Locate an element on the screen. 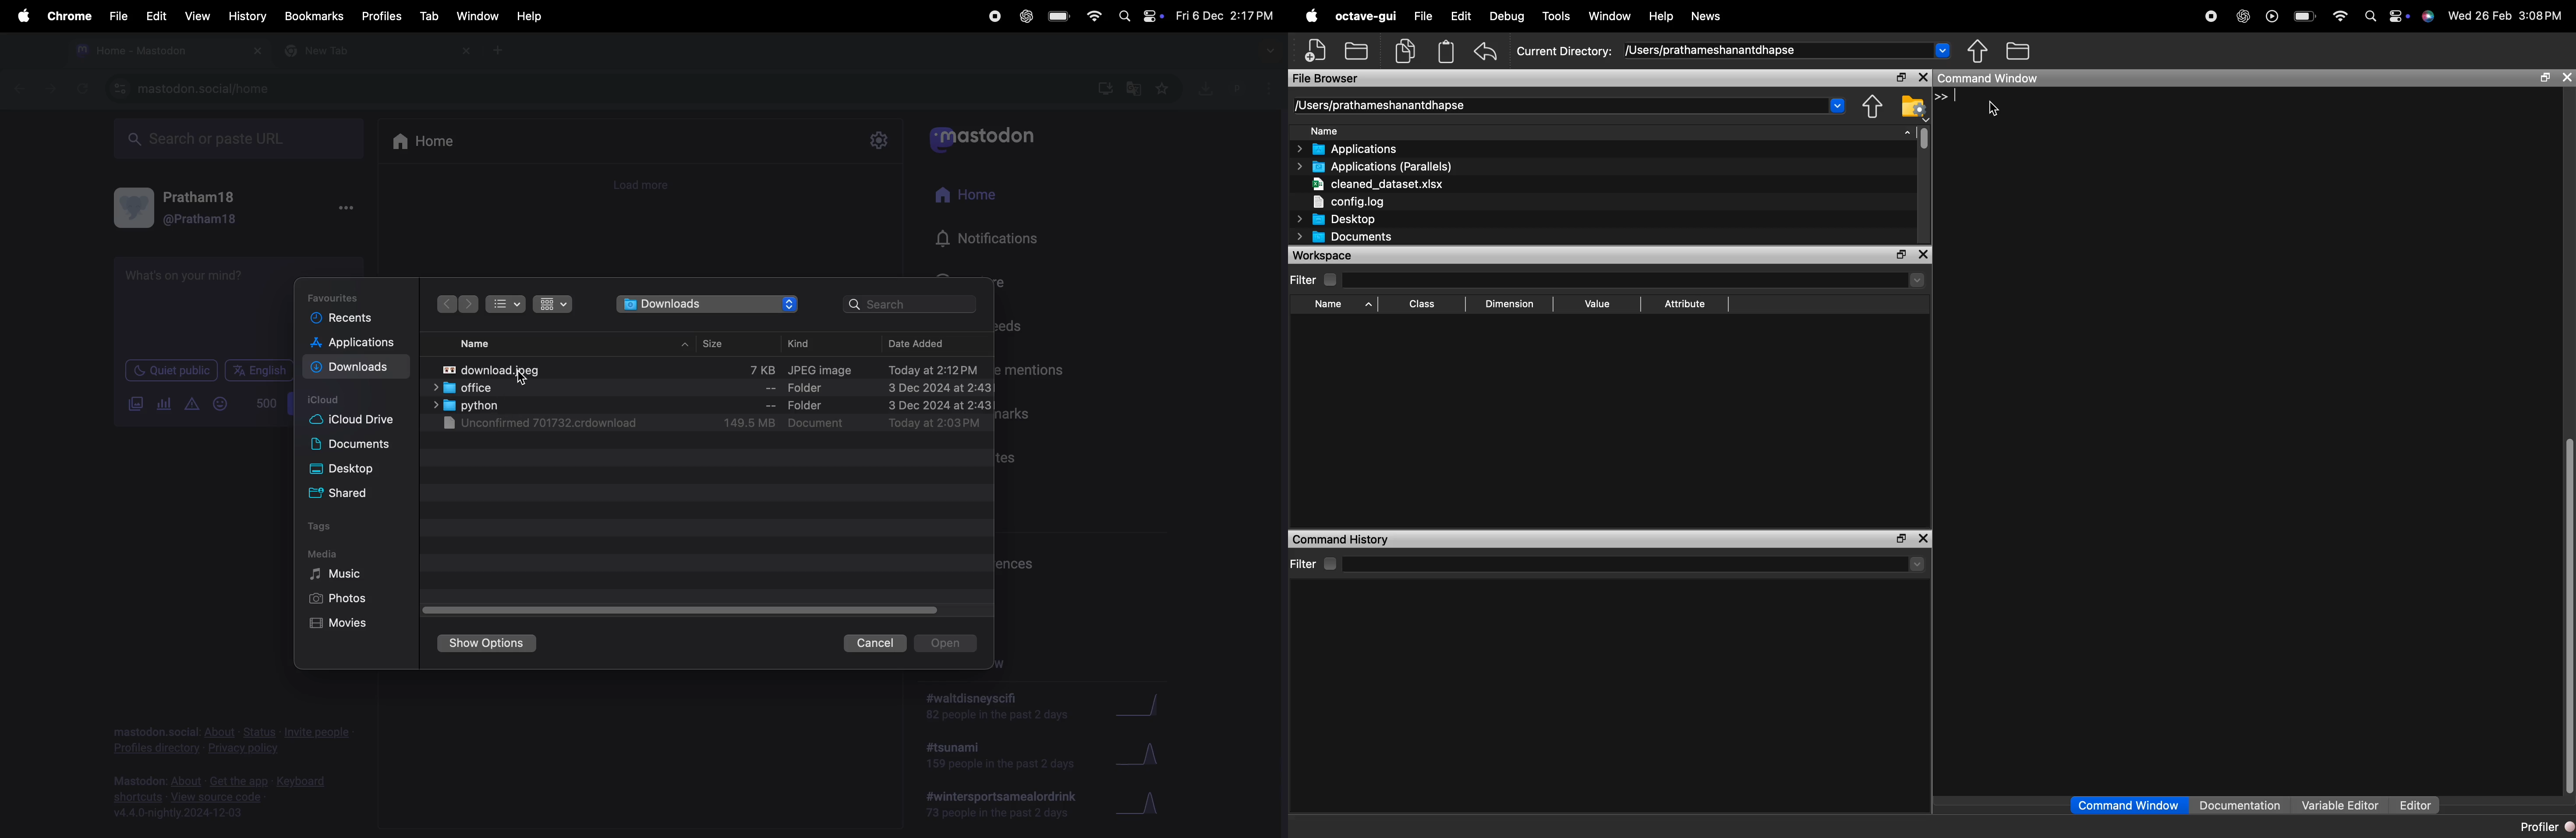 The height and width of the screenshot is (840, 2576). Bookmarks is located at coordinates (313, 15).